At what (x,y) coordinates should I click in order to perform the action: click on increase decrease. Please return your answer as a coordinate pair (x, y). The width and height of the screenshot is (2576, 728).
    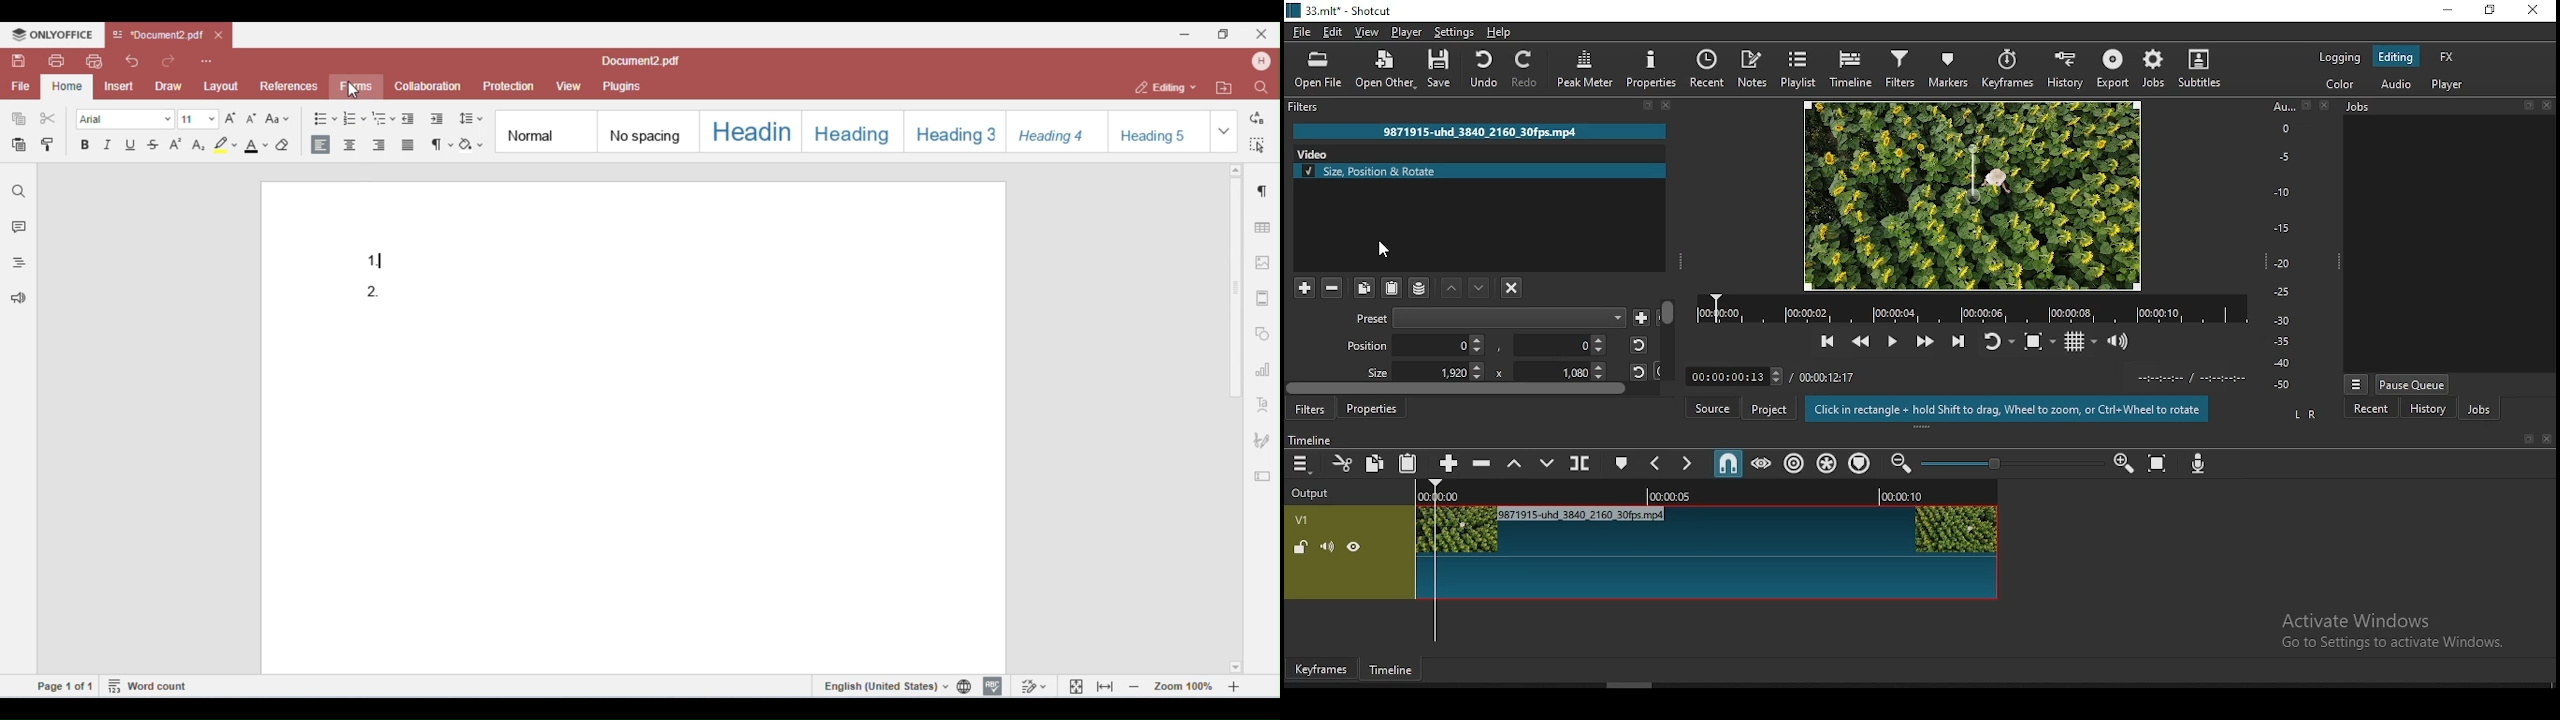
    Looking at the image, I should click on (1775, 375).